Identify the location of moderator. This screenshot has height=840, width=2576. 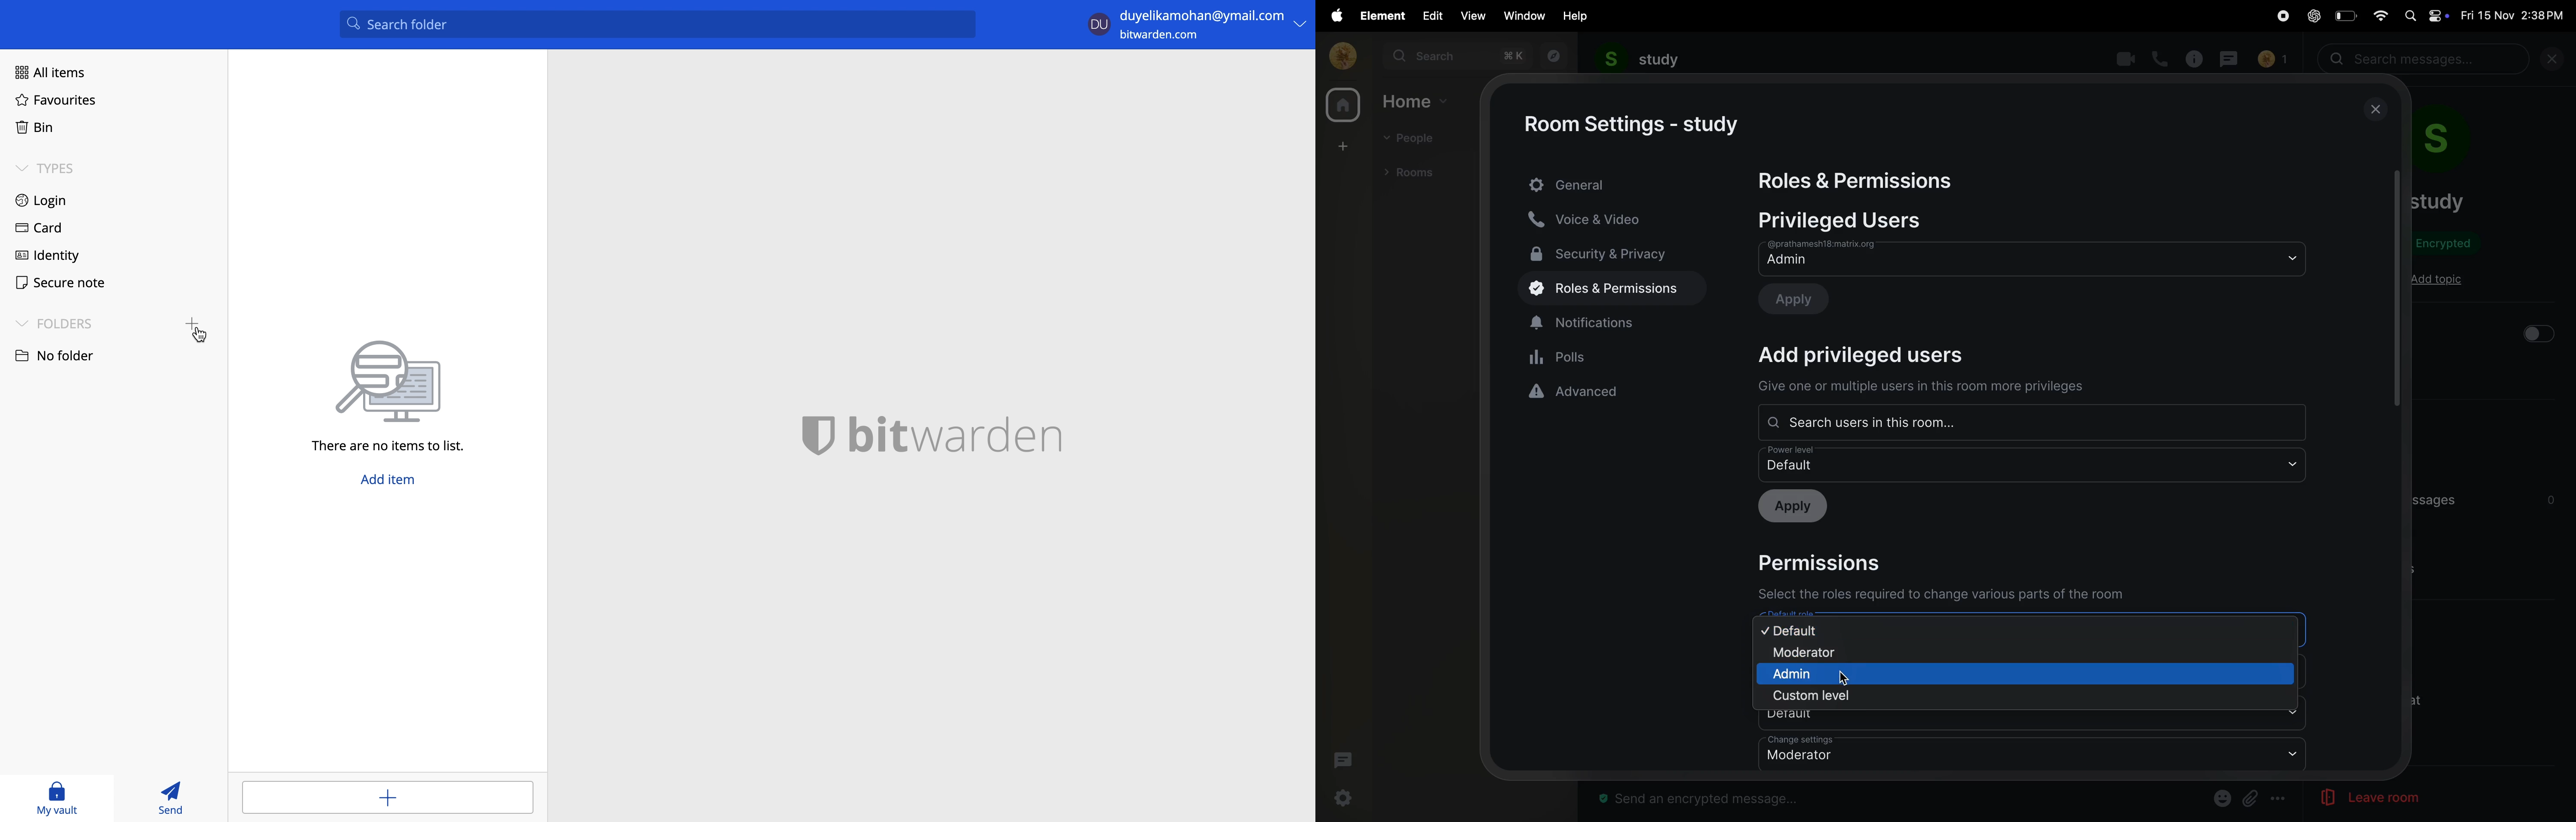
(1825, 653).